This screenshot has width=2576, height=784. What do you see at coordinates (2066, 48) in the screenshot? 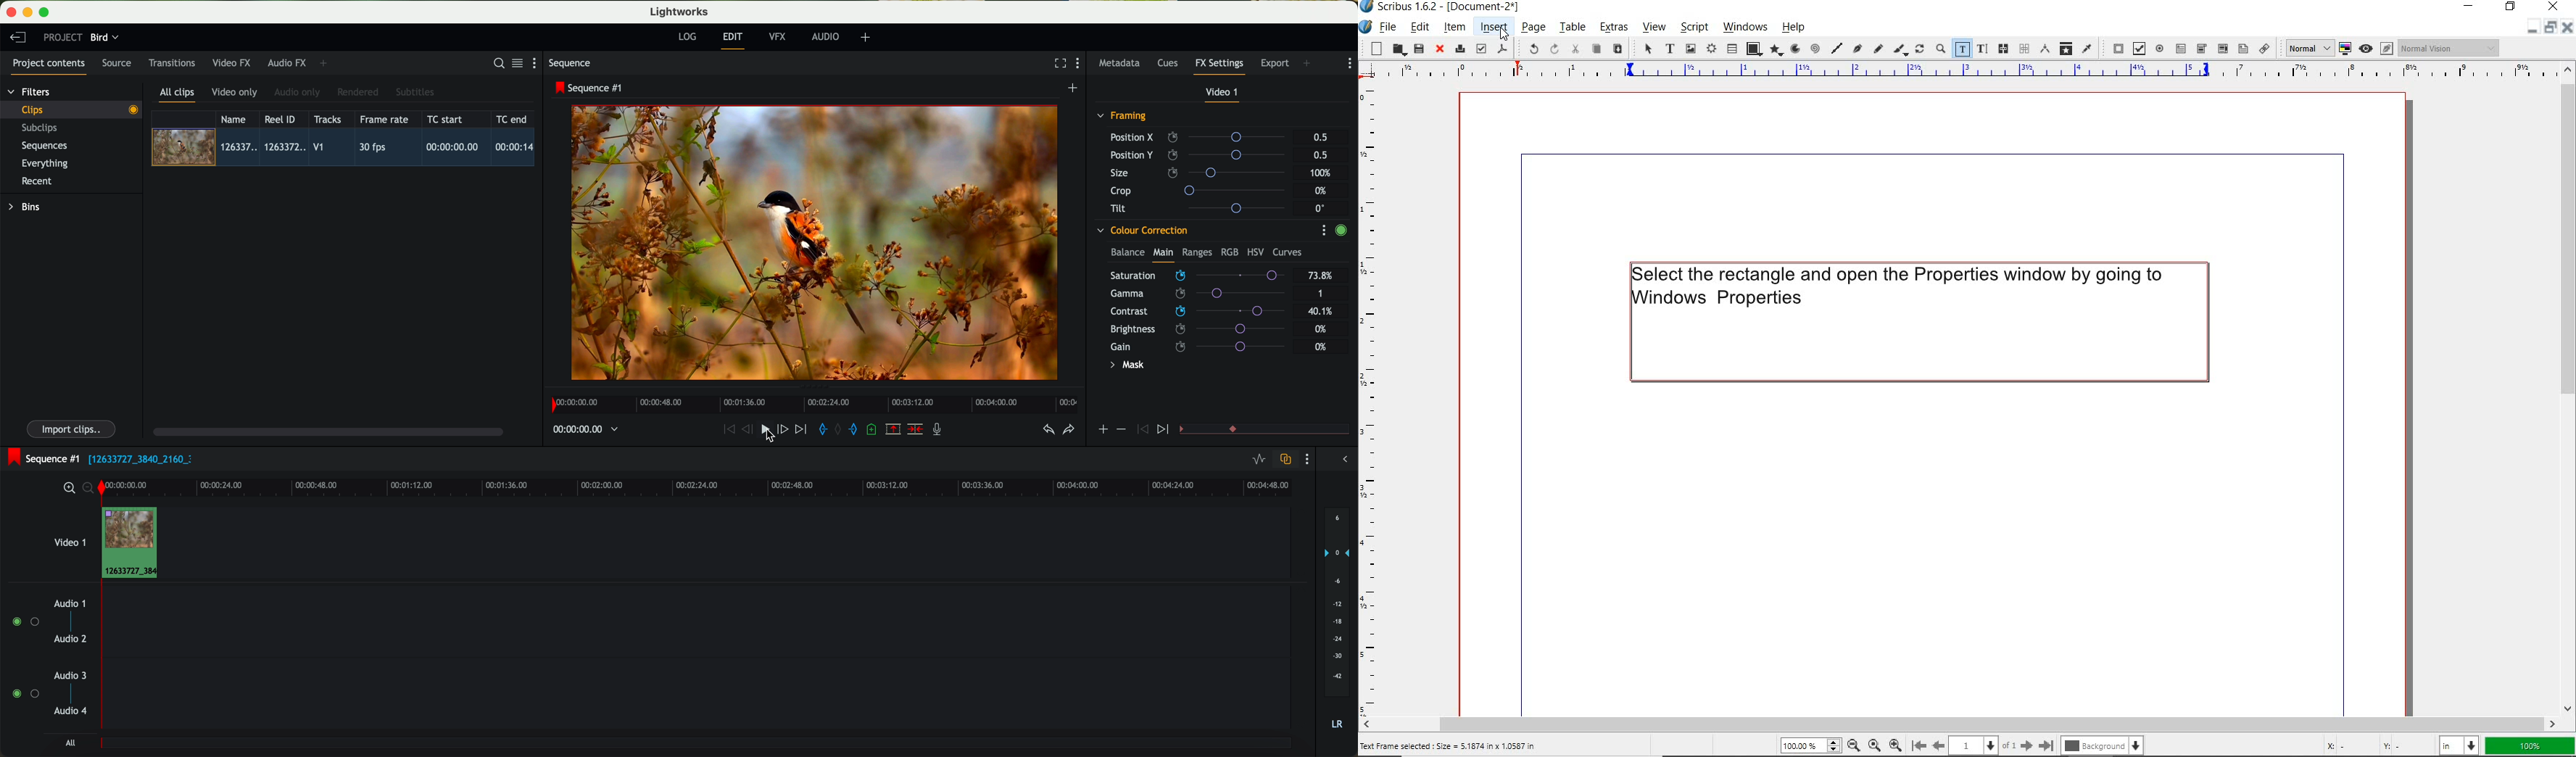
I see `copy item properties` at bounding box center [2066, 48].